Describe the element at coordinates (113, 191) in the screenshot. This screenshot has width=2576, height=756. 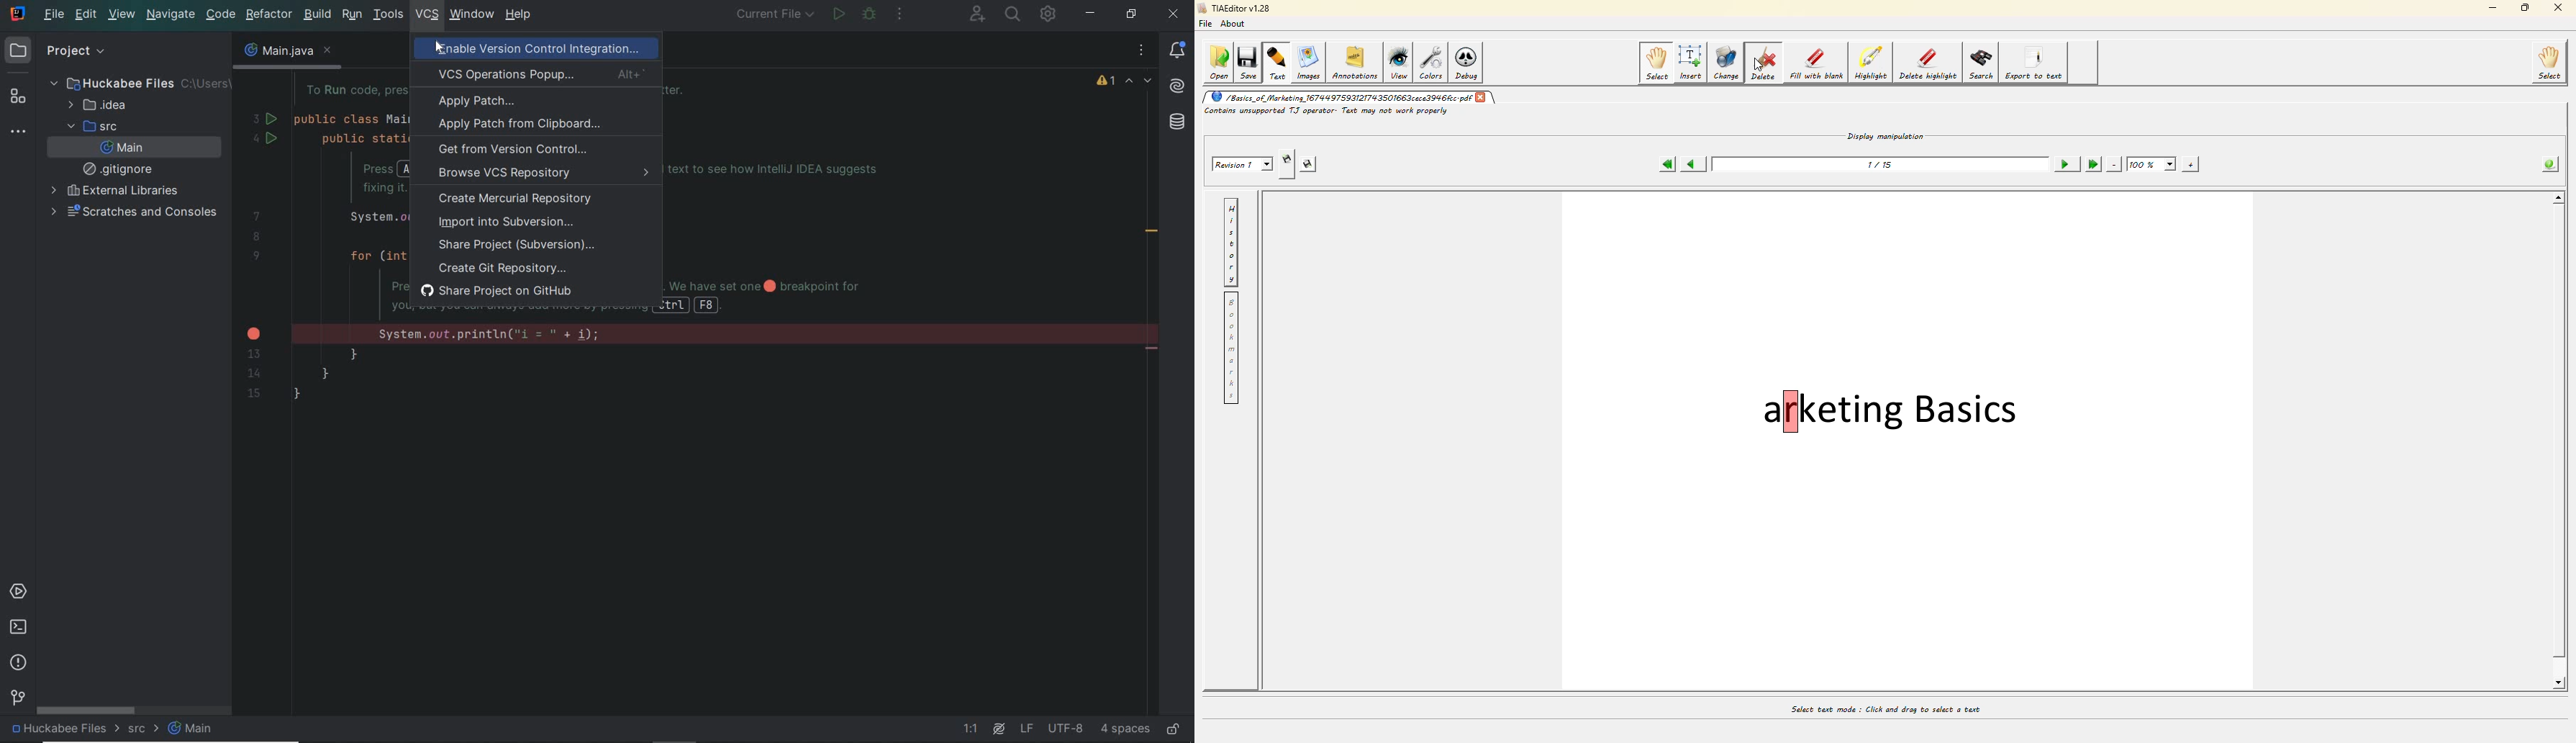
I see `external libraries` at that location.